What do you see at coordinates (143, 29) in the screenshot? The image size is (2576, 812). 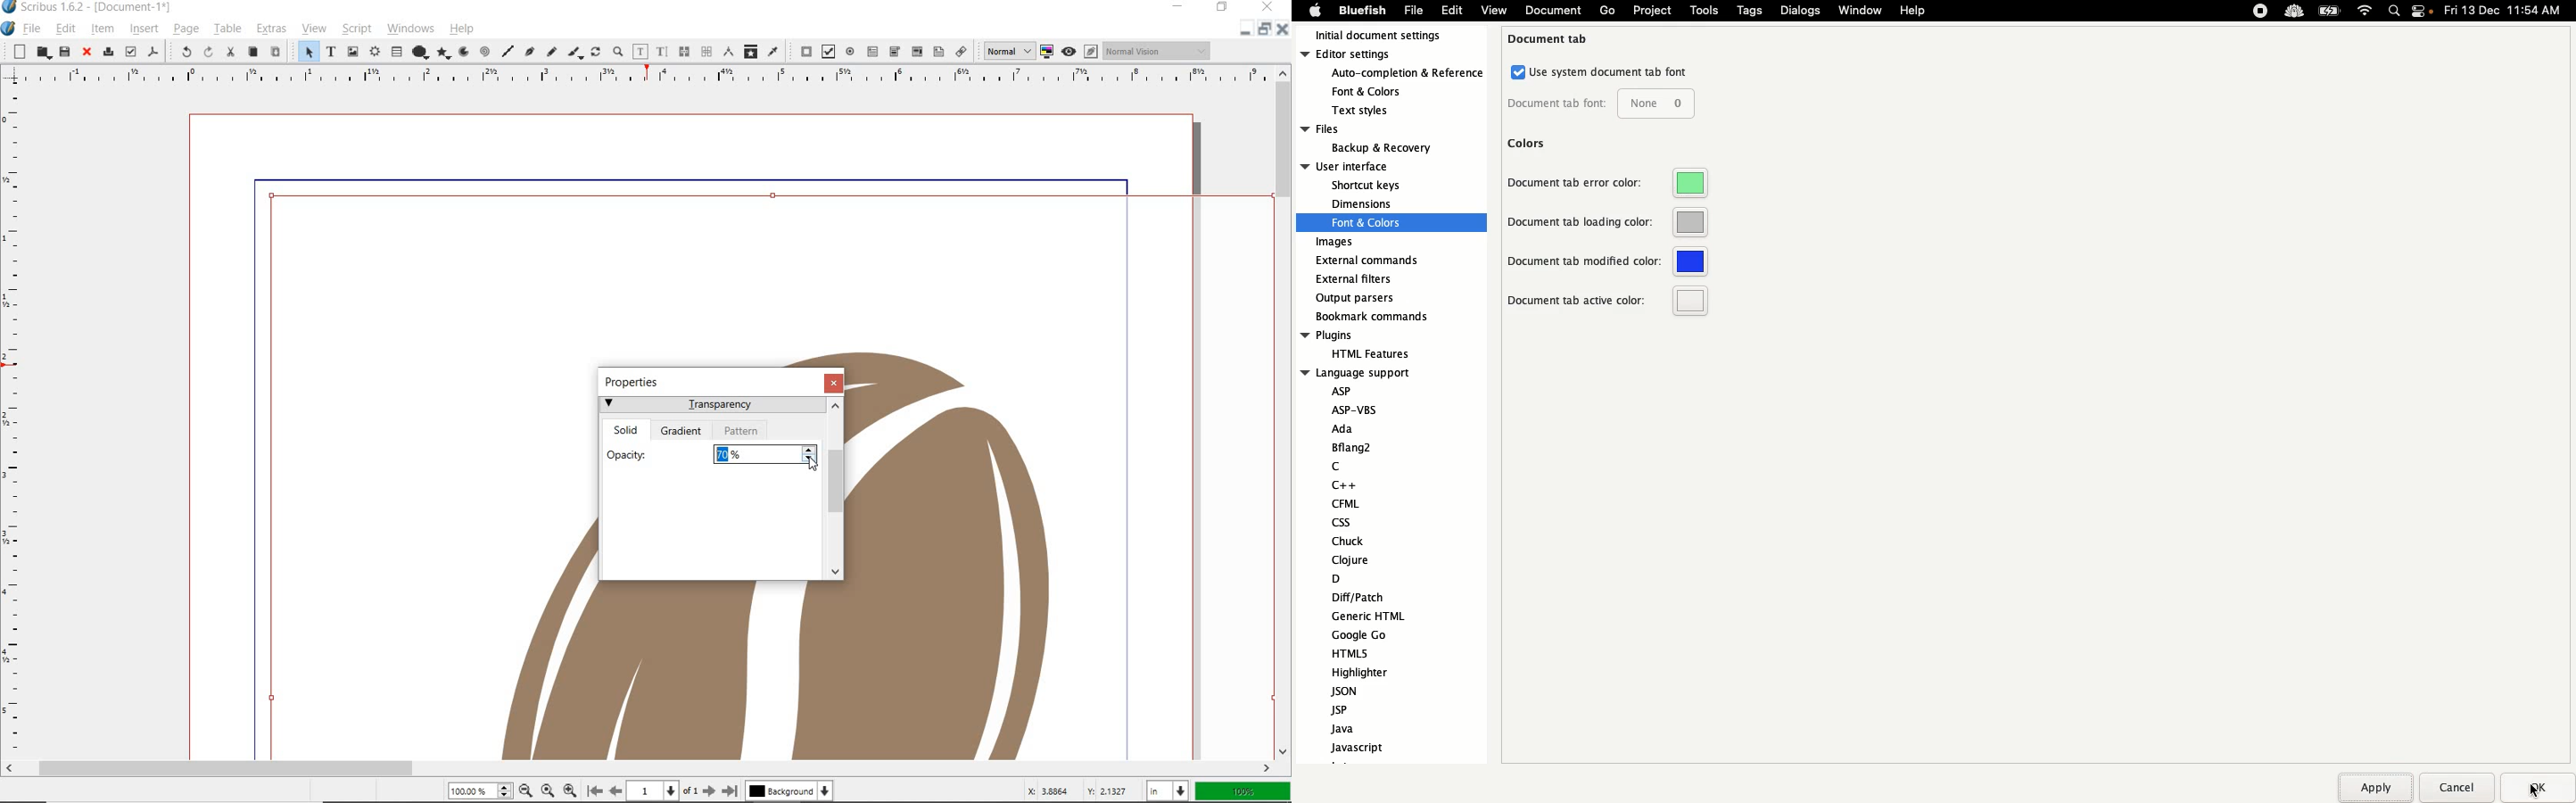 I see `insert` at bounding box center [143, 29].